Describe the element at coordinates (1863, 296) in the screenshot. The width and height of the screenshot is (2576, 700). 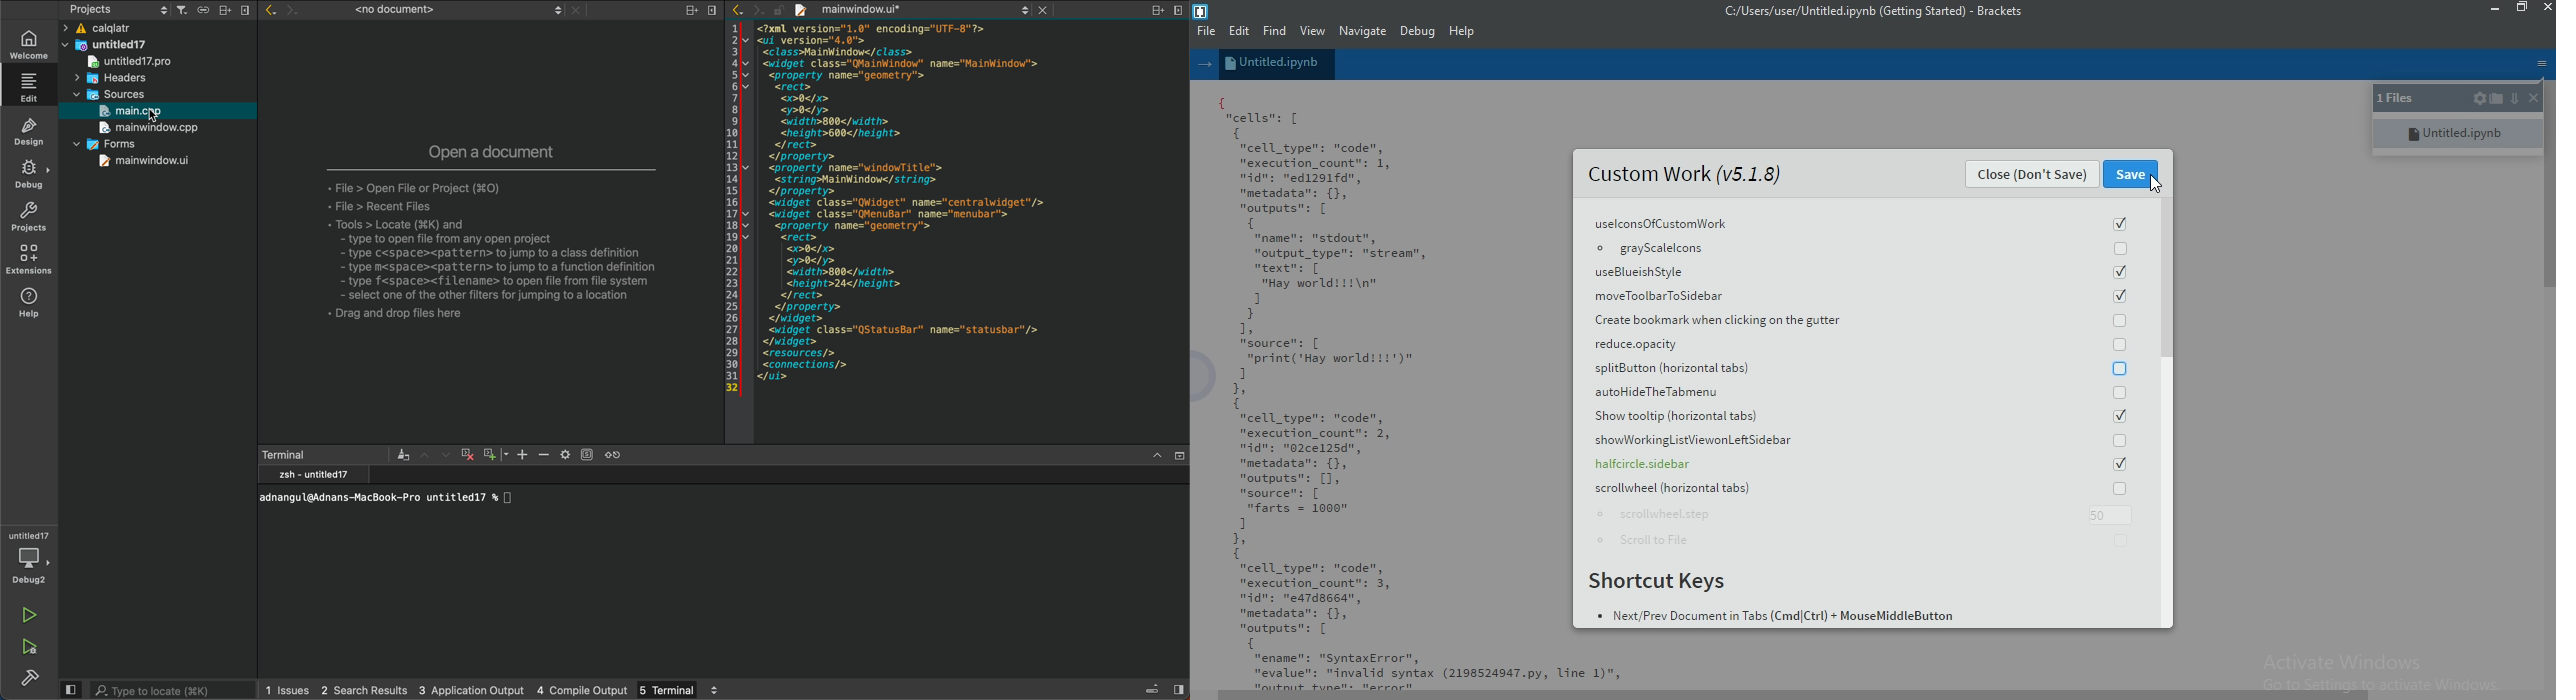
I see `moveToolbarToSidebar` at that location.